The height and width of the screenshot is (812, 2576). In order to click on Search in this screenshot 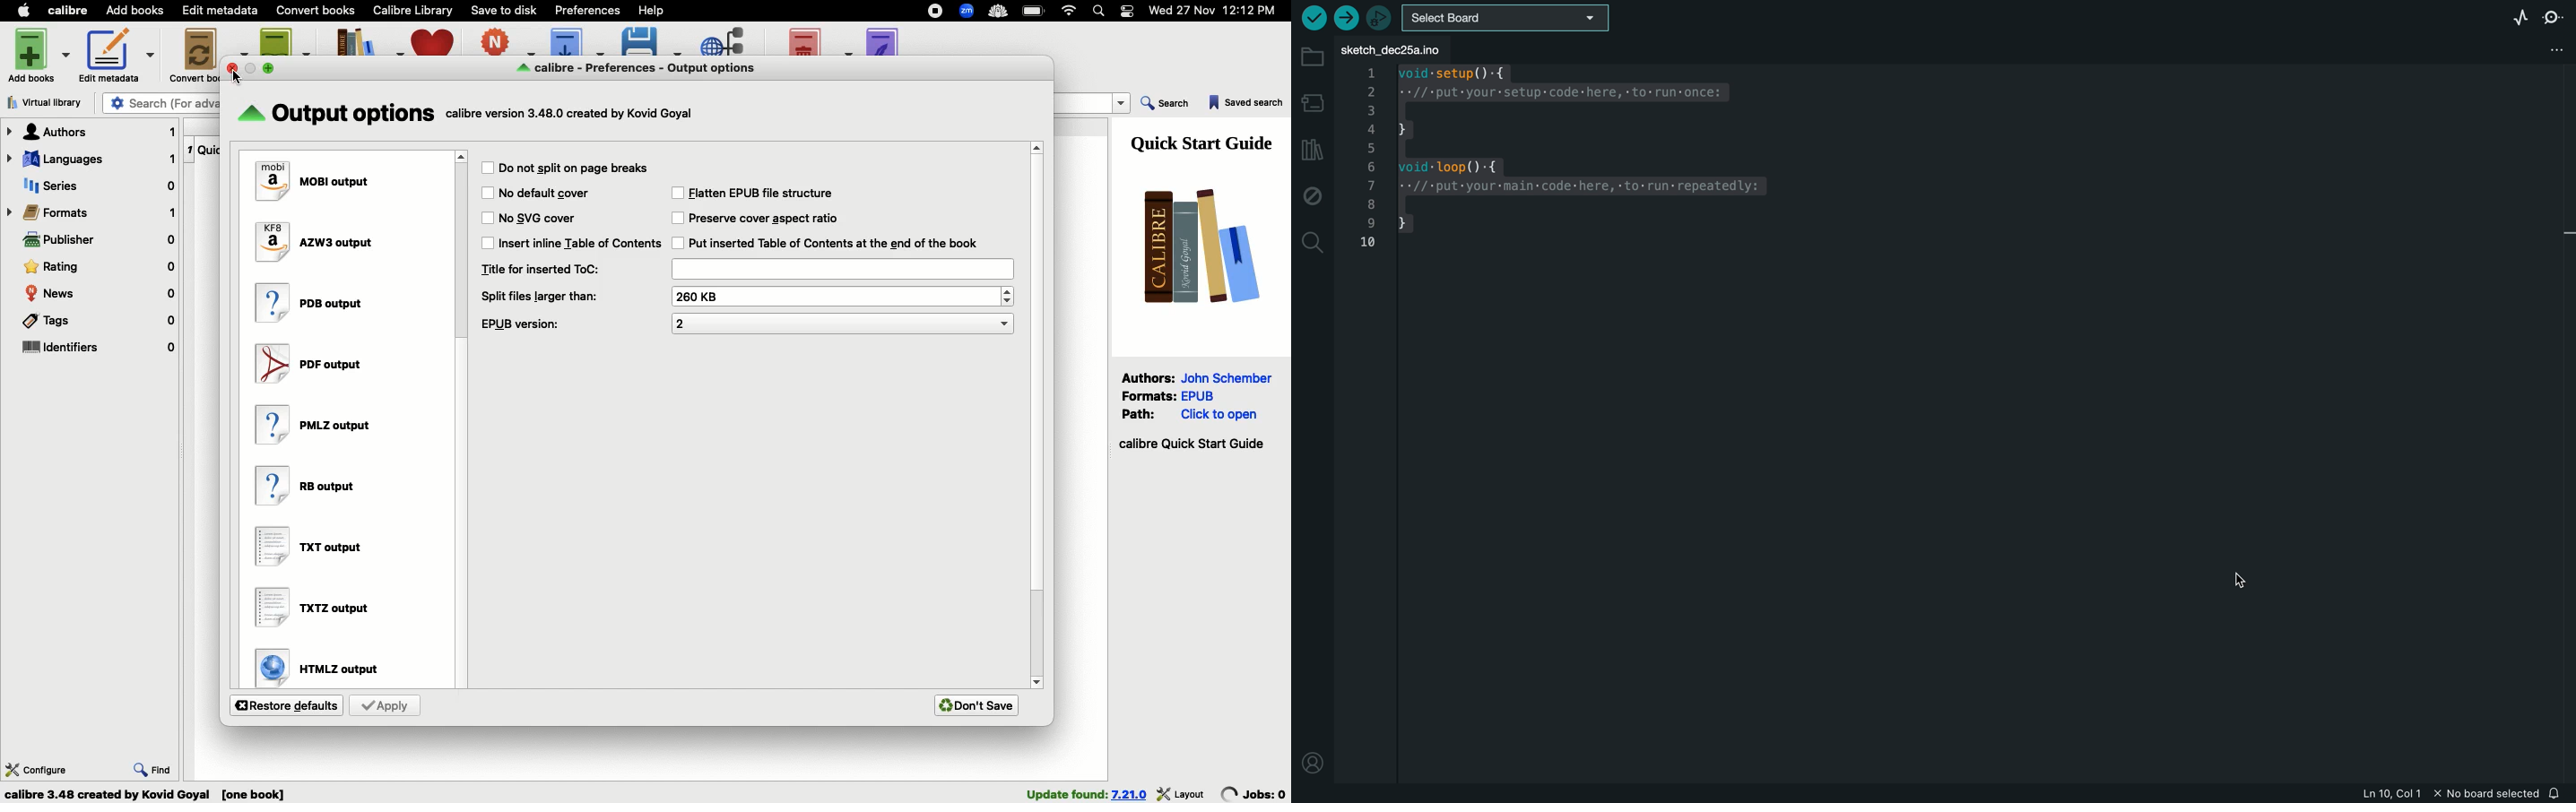, I will do `click(1166, 105)`.